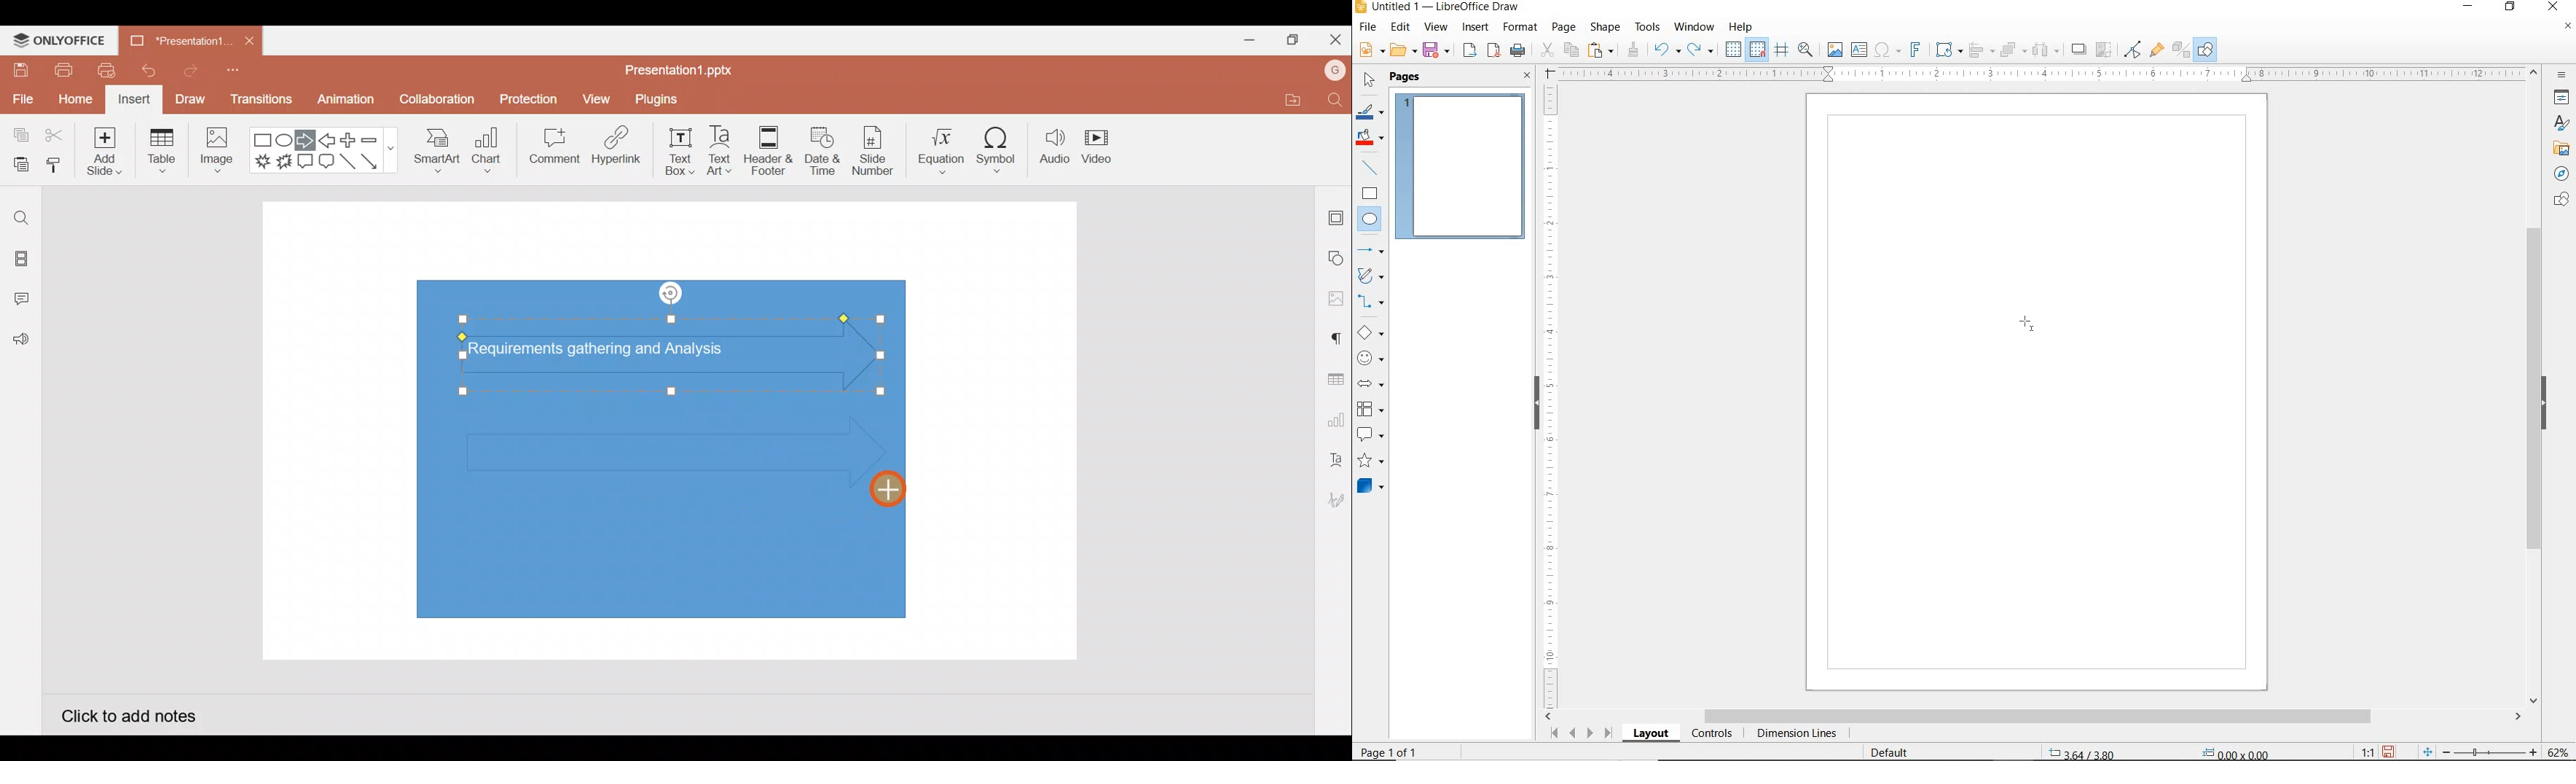 This screenshot has height=784, width=2576. I want to click on PRINT, so click(1518, 50).